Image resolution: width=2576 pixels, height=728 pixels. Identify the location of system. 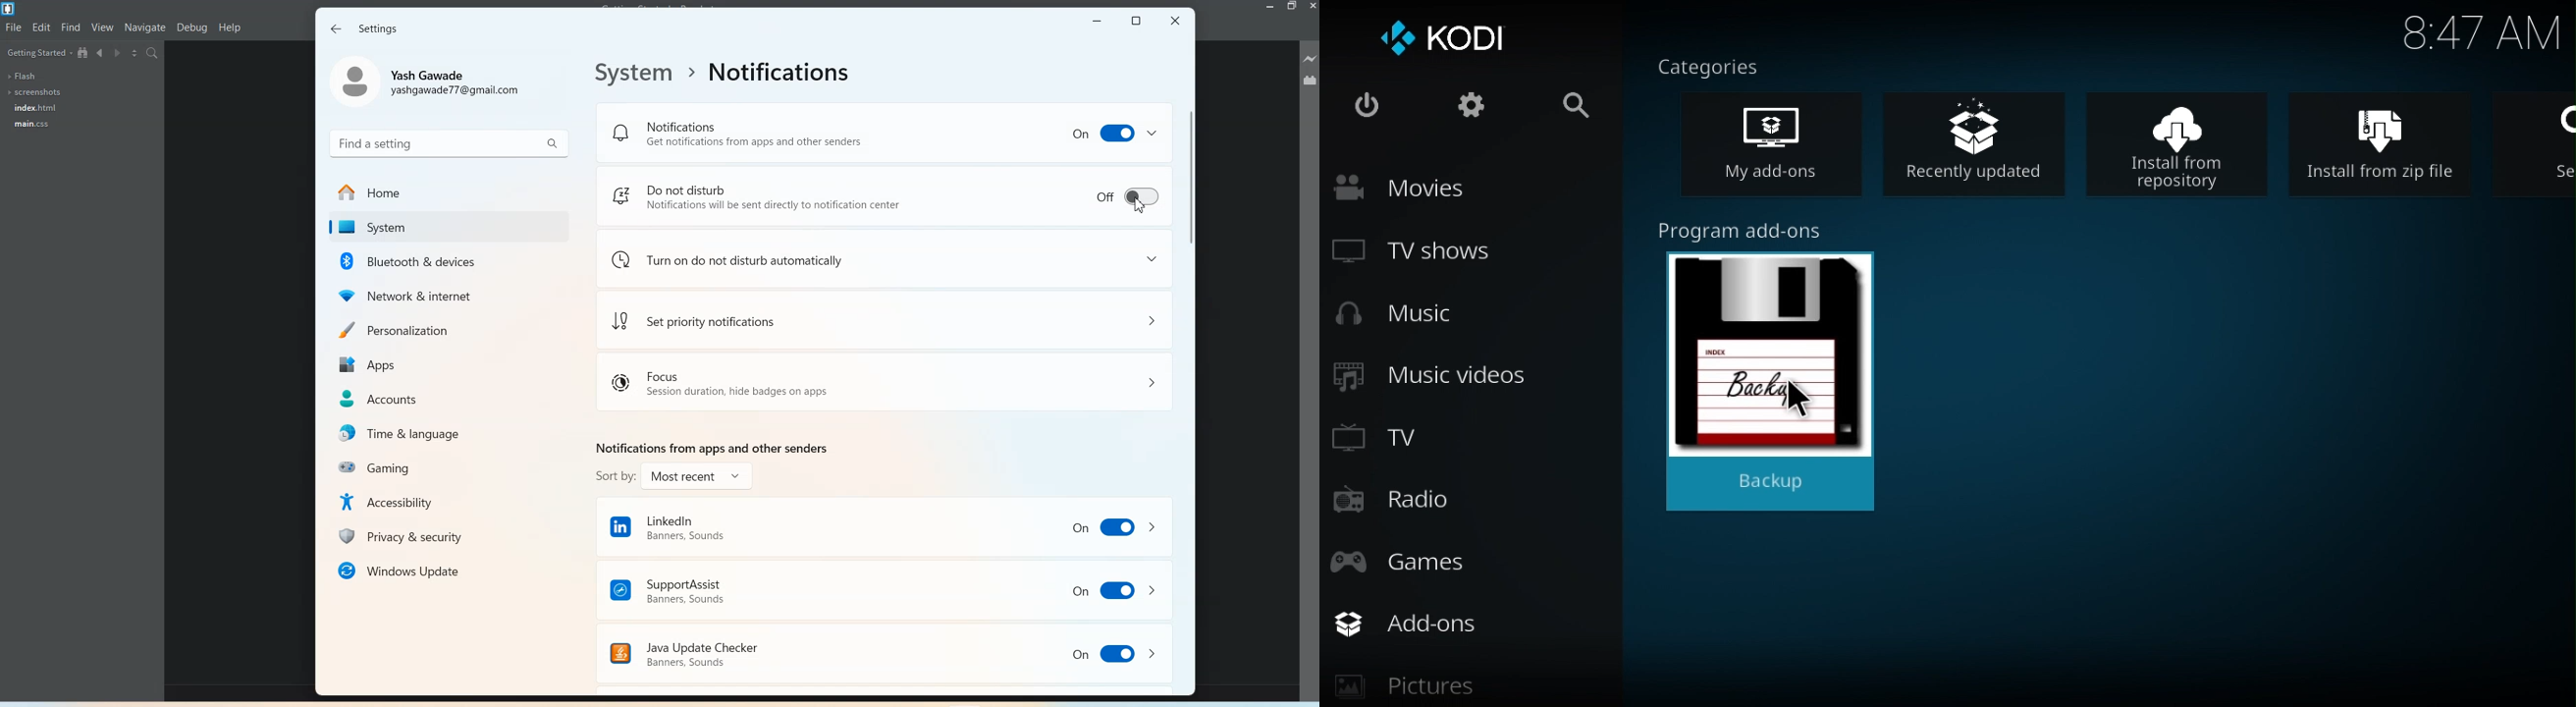
(443, 226).